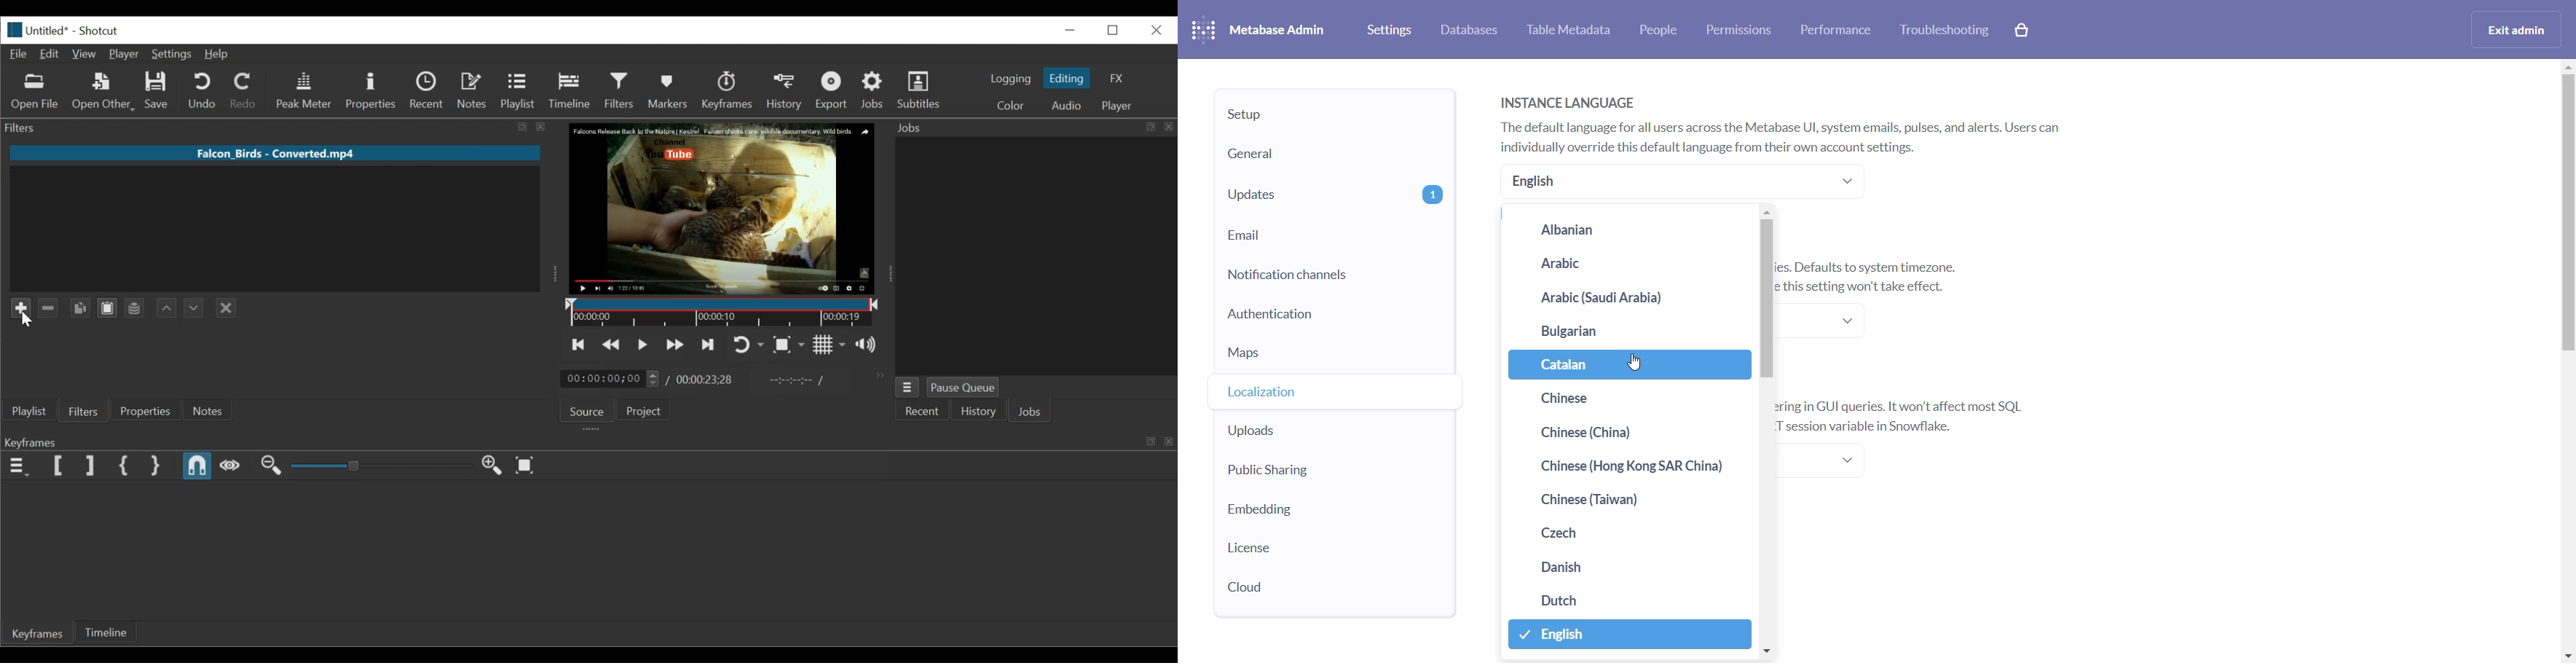 This screenshot has height=672, width=2576. I want to click on Source, so click(587, 411).